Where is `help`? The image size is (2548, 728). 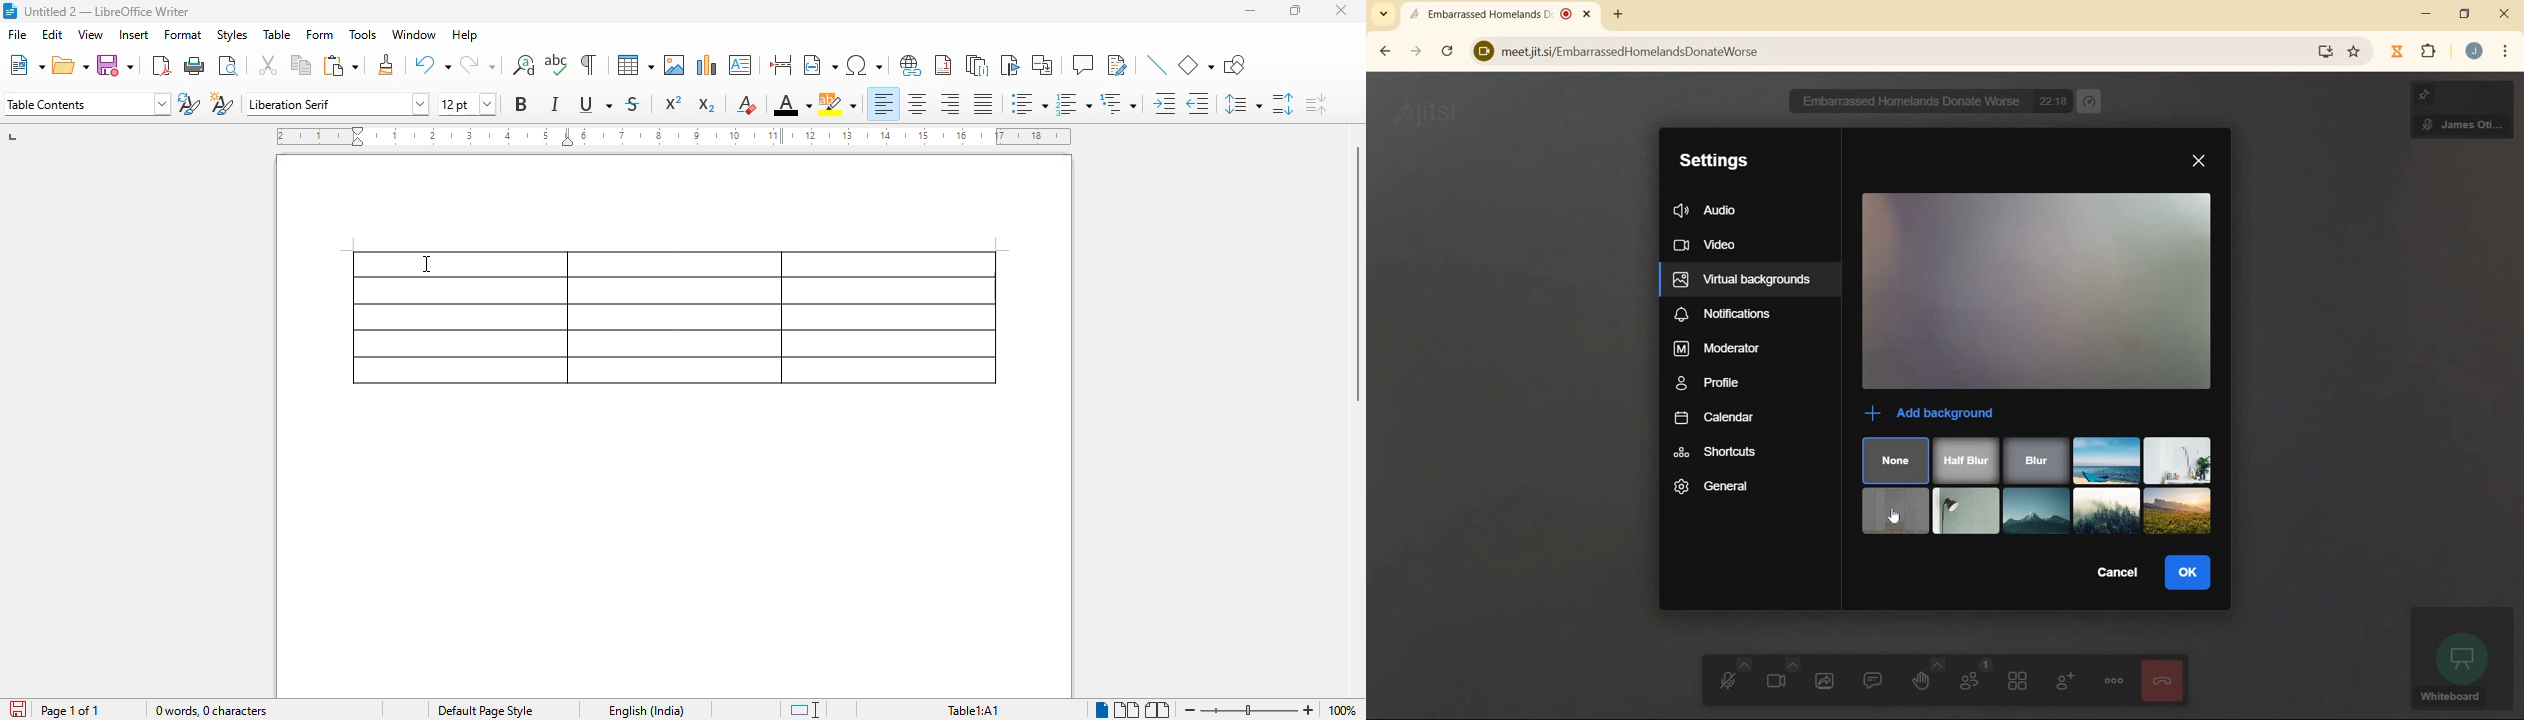
help is located at coordinates (465, 34).